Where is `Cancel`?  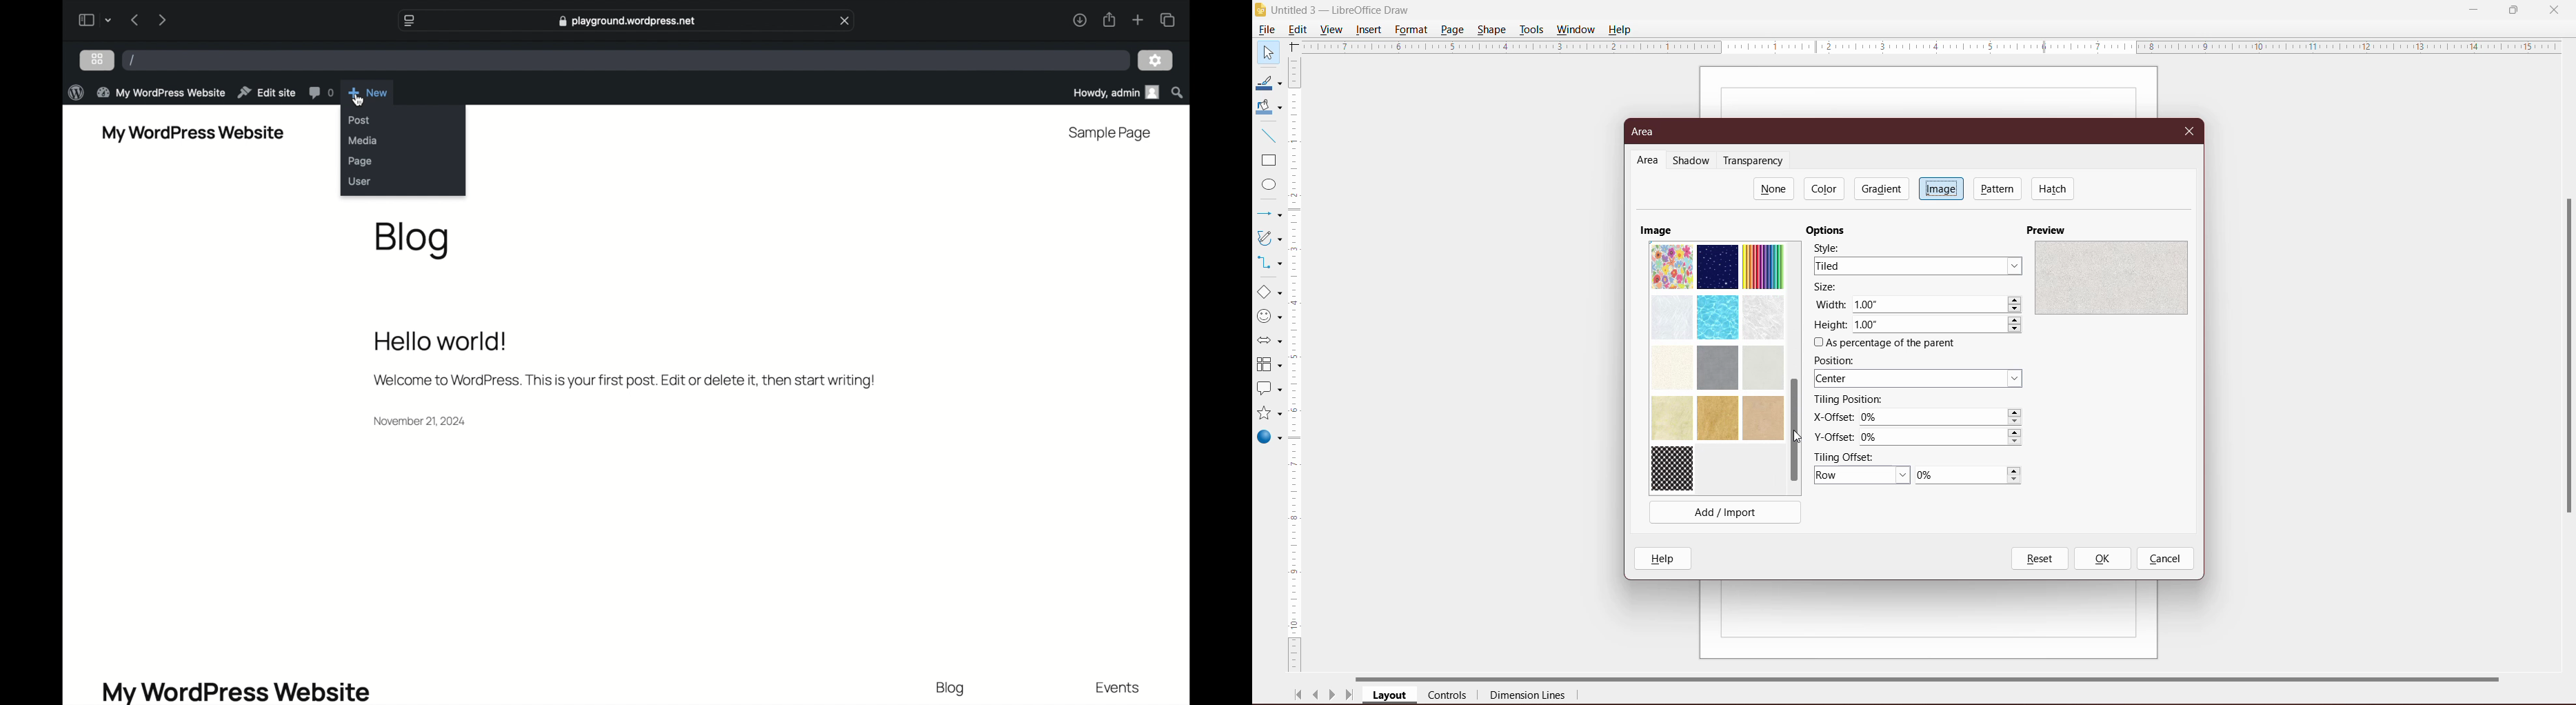
Cancel is located at coordinates (2165, 559).